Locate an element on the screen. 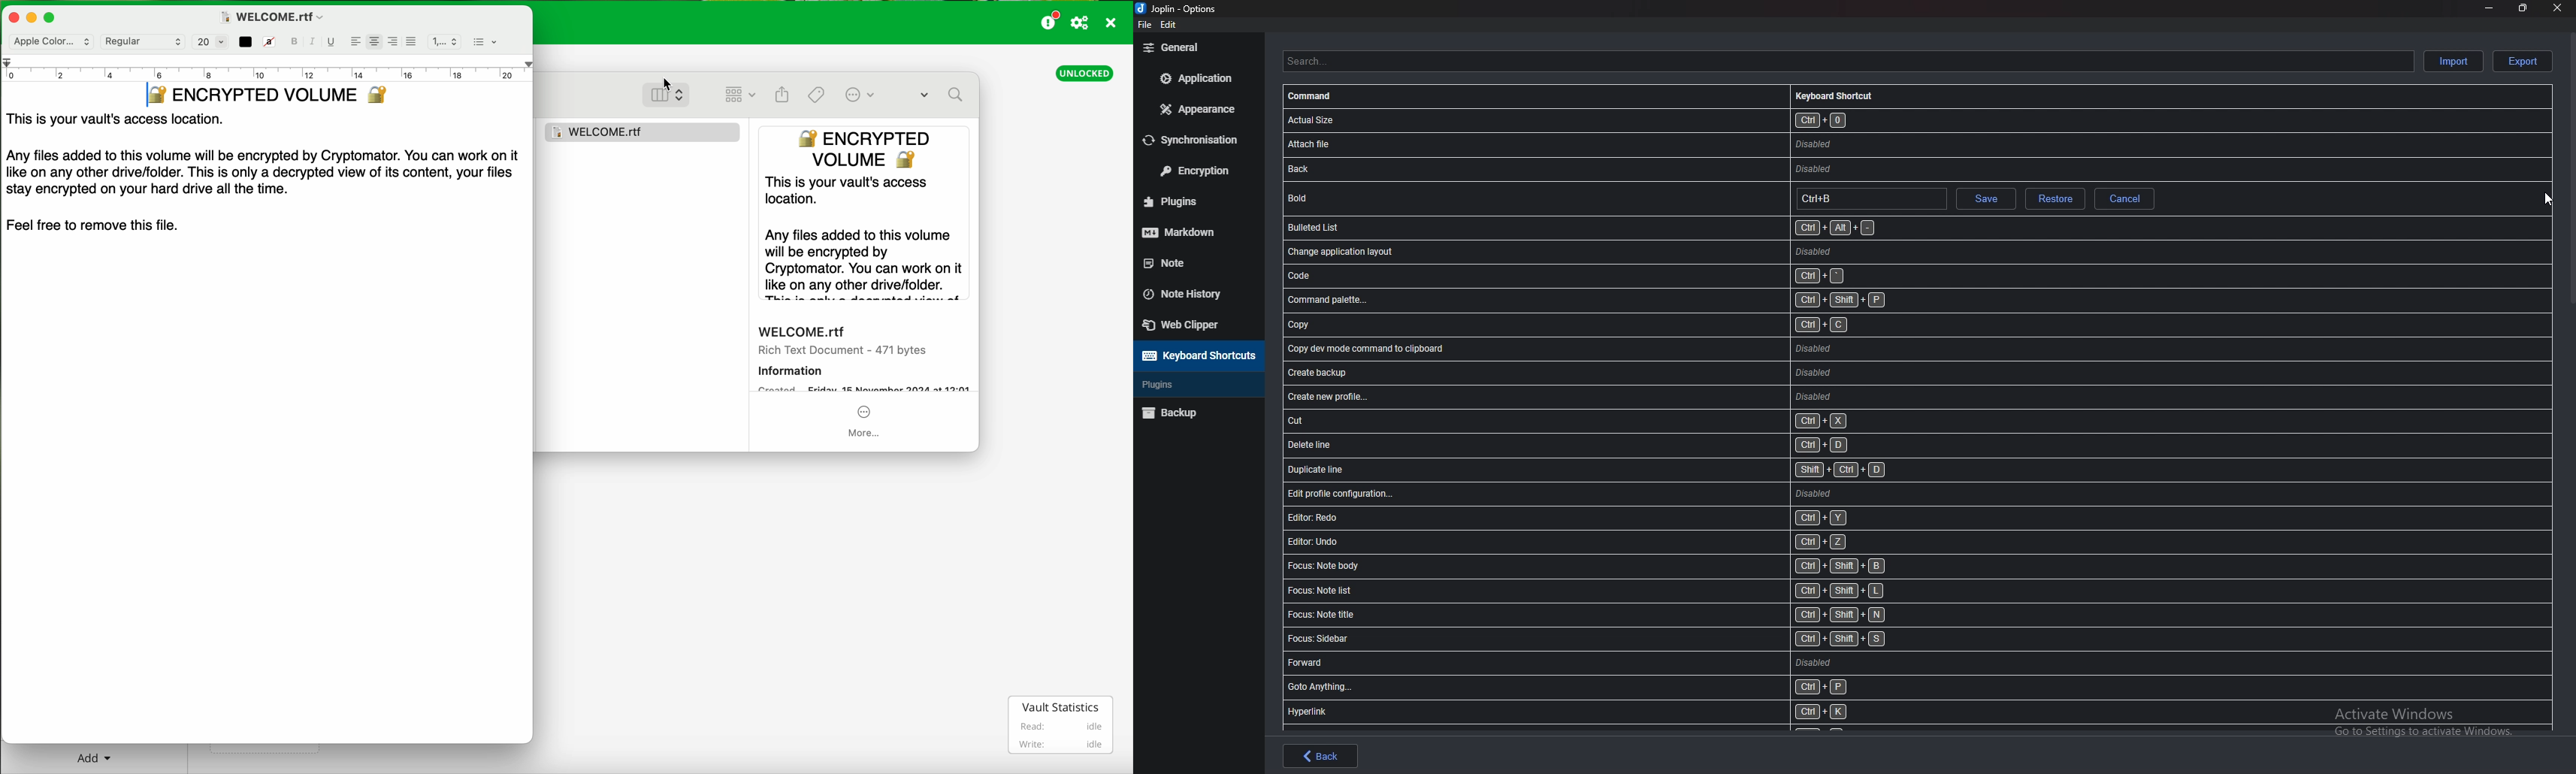  Backup is located at coordinates (1195, 412).